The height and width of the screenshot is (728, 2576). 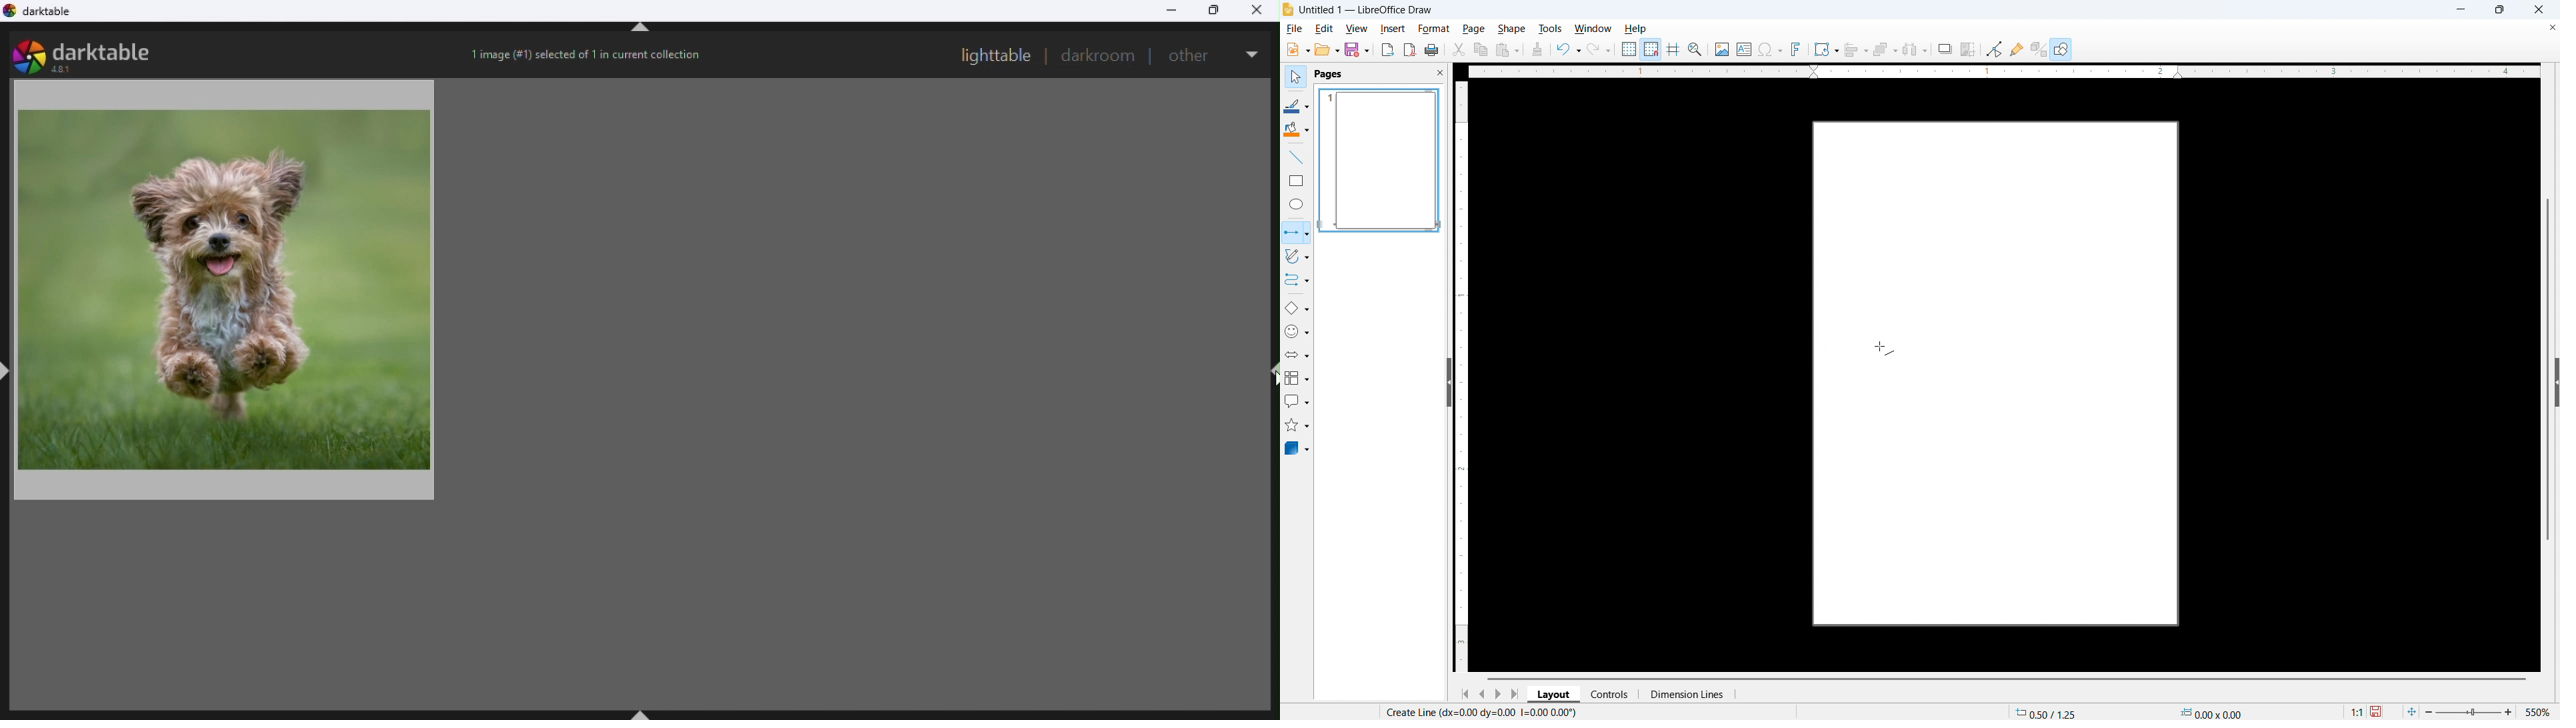 What do you see at coordinates (1517, 694) in the screenshot?
I see `Go to last page ` at bounding box center [1517, 694].